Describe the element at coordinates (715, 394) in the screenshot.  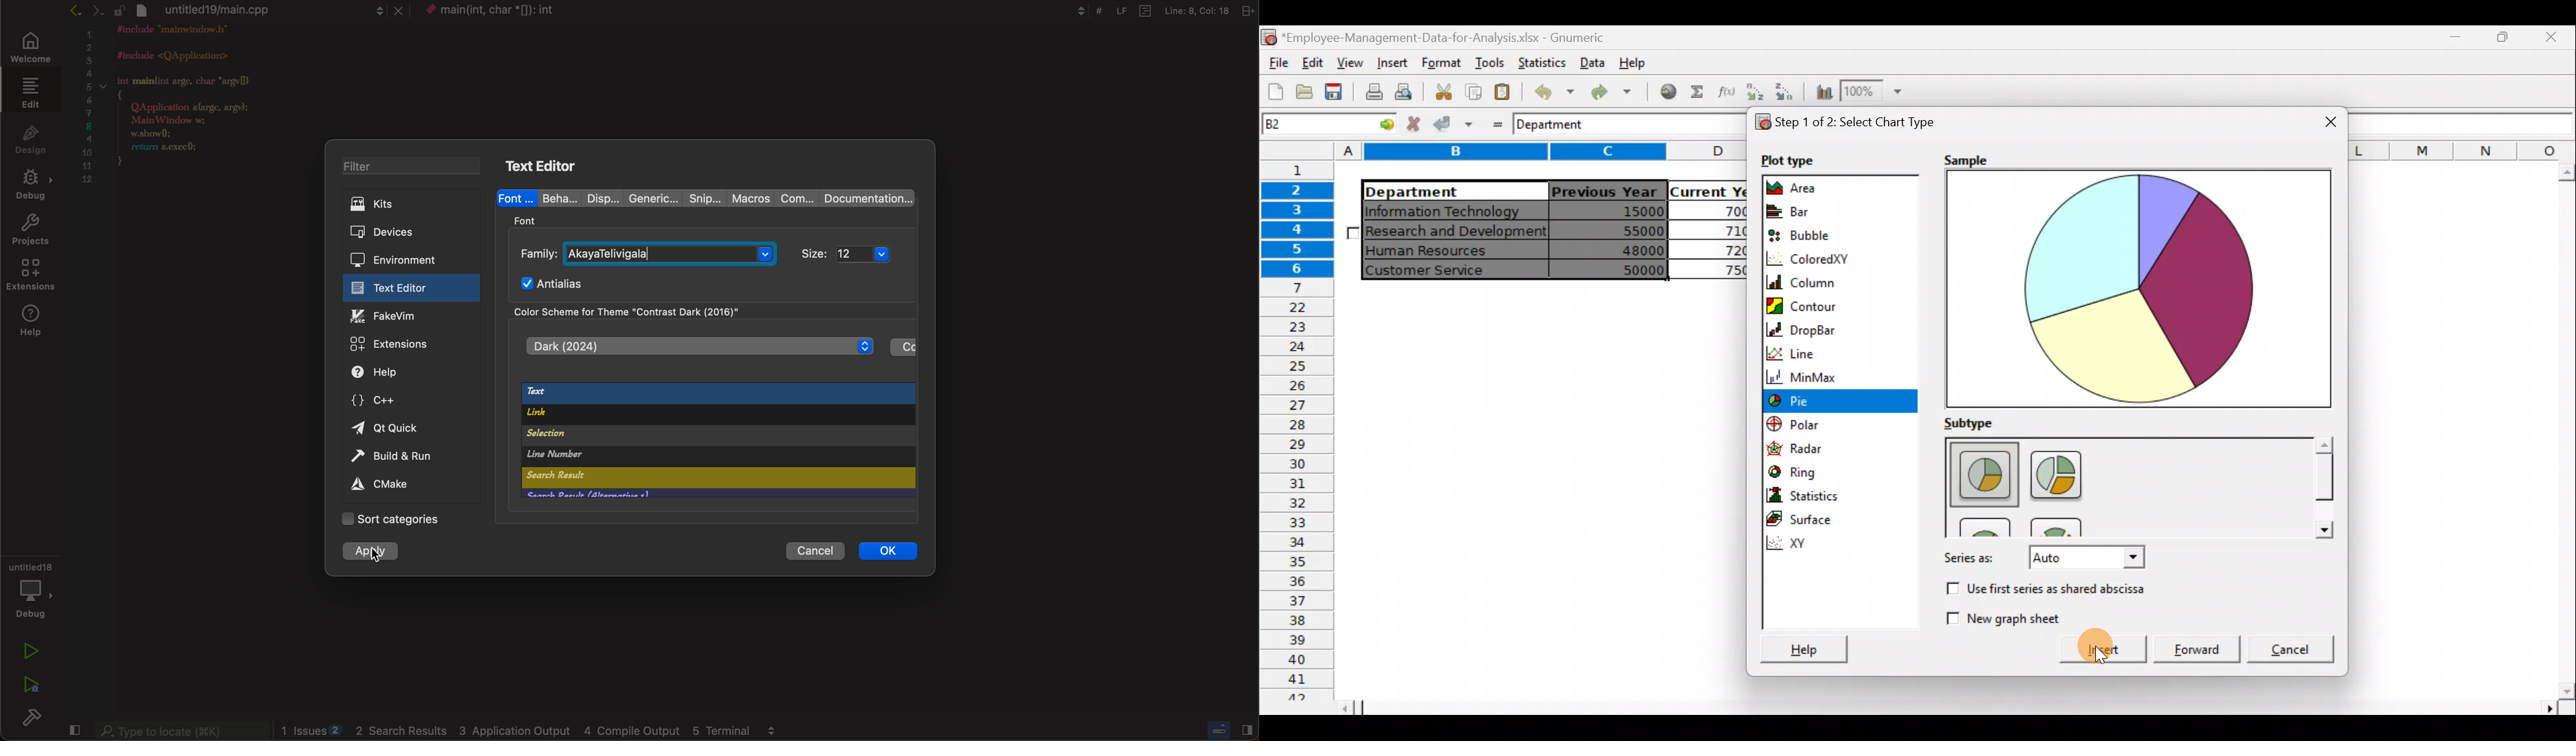
I see `text` at that location.